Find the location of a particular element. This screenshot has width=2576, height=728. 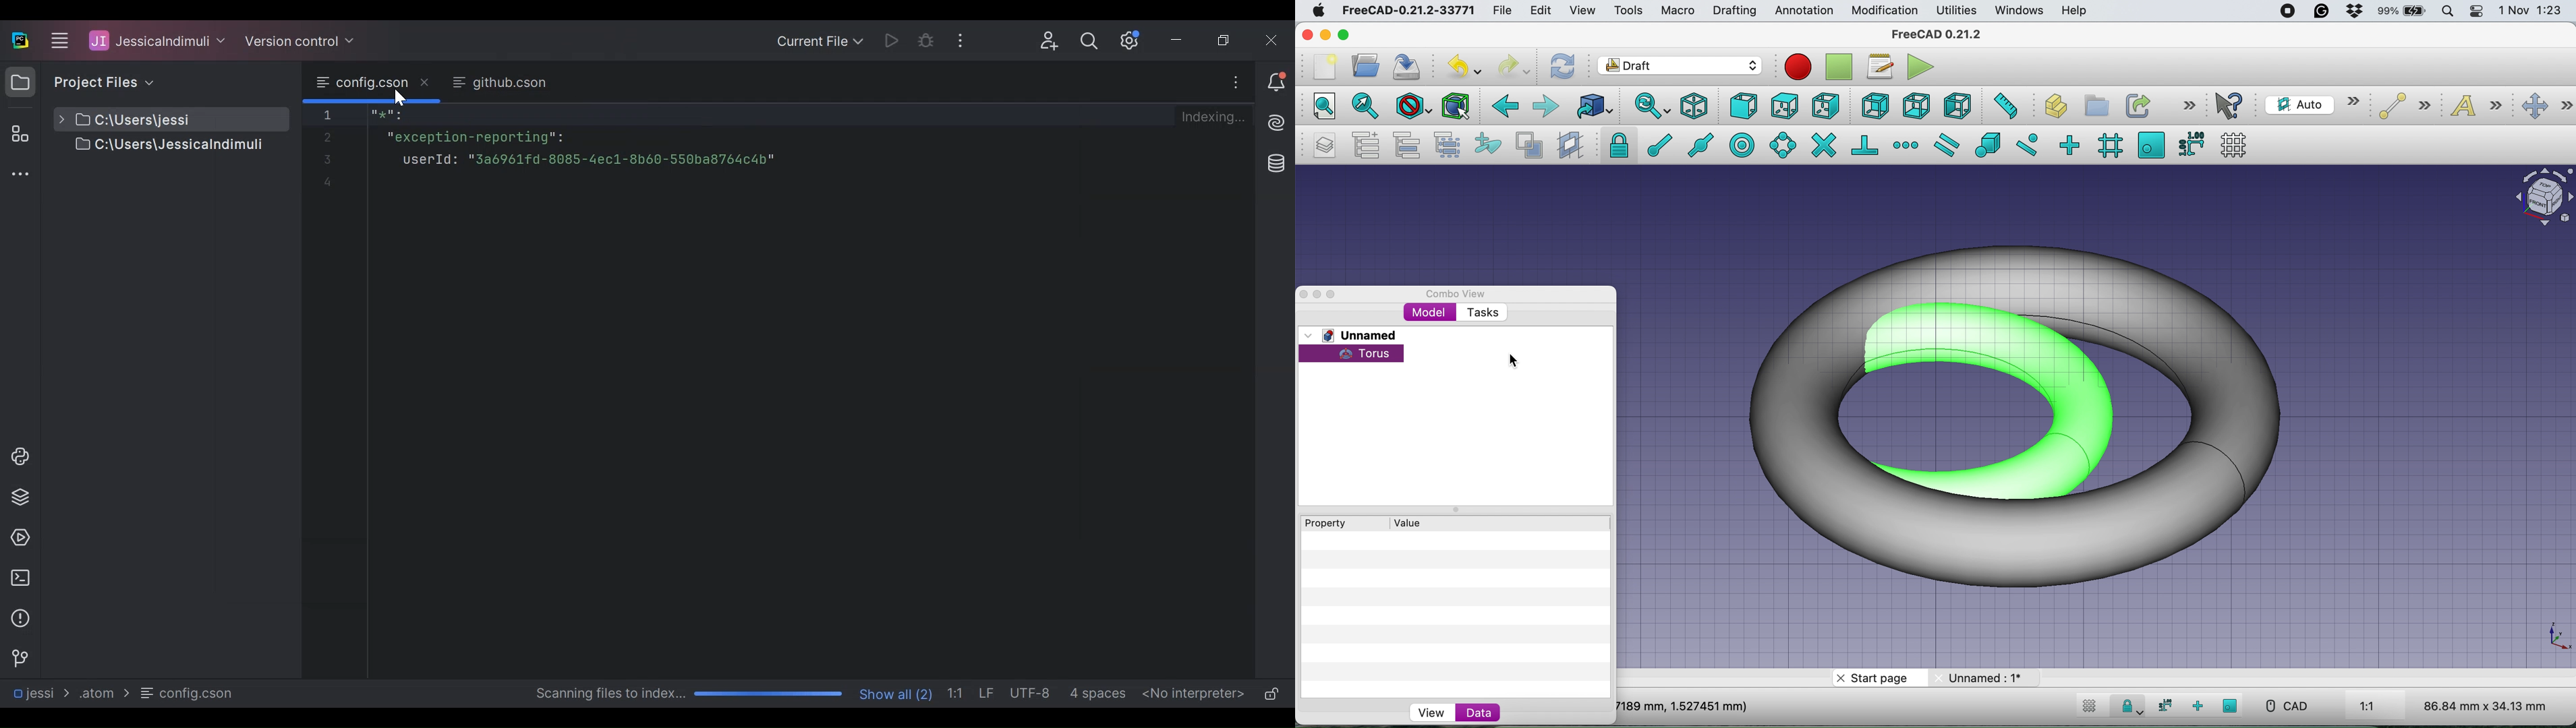

snap dimensions is located at coordinates (2163, 706).